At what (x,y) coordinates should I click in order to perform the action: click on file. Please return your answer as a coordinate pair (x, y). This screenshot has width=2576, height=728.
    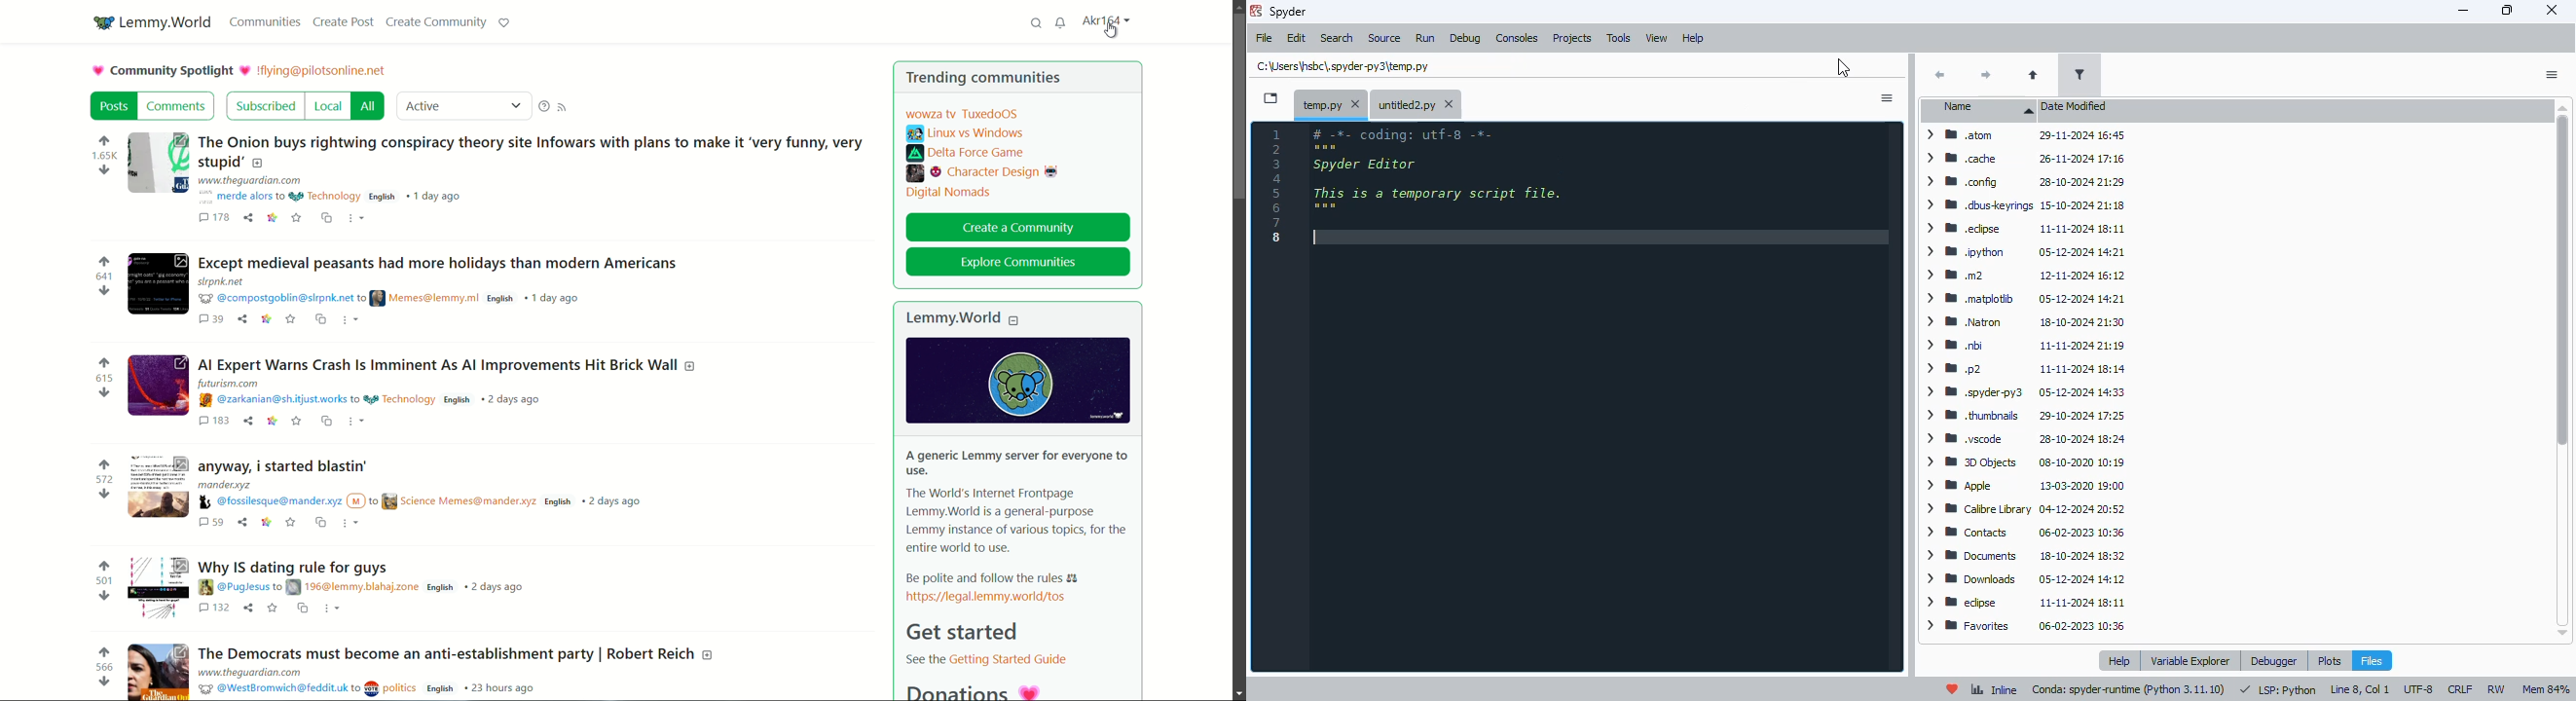
    Looking at the image, I should click on (1263, 38).